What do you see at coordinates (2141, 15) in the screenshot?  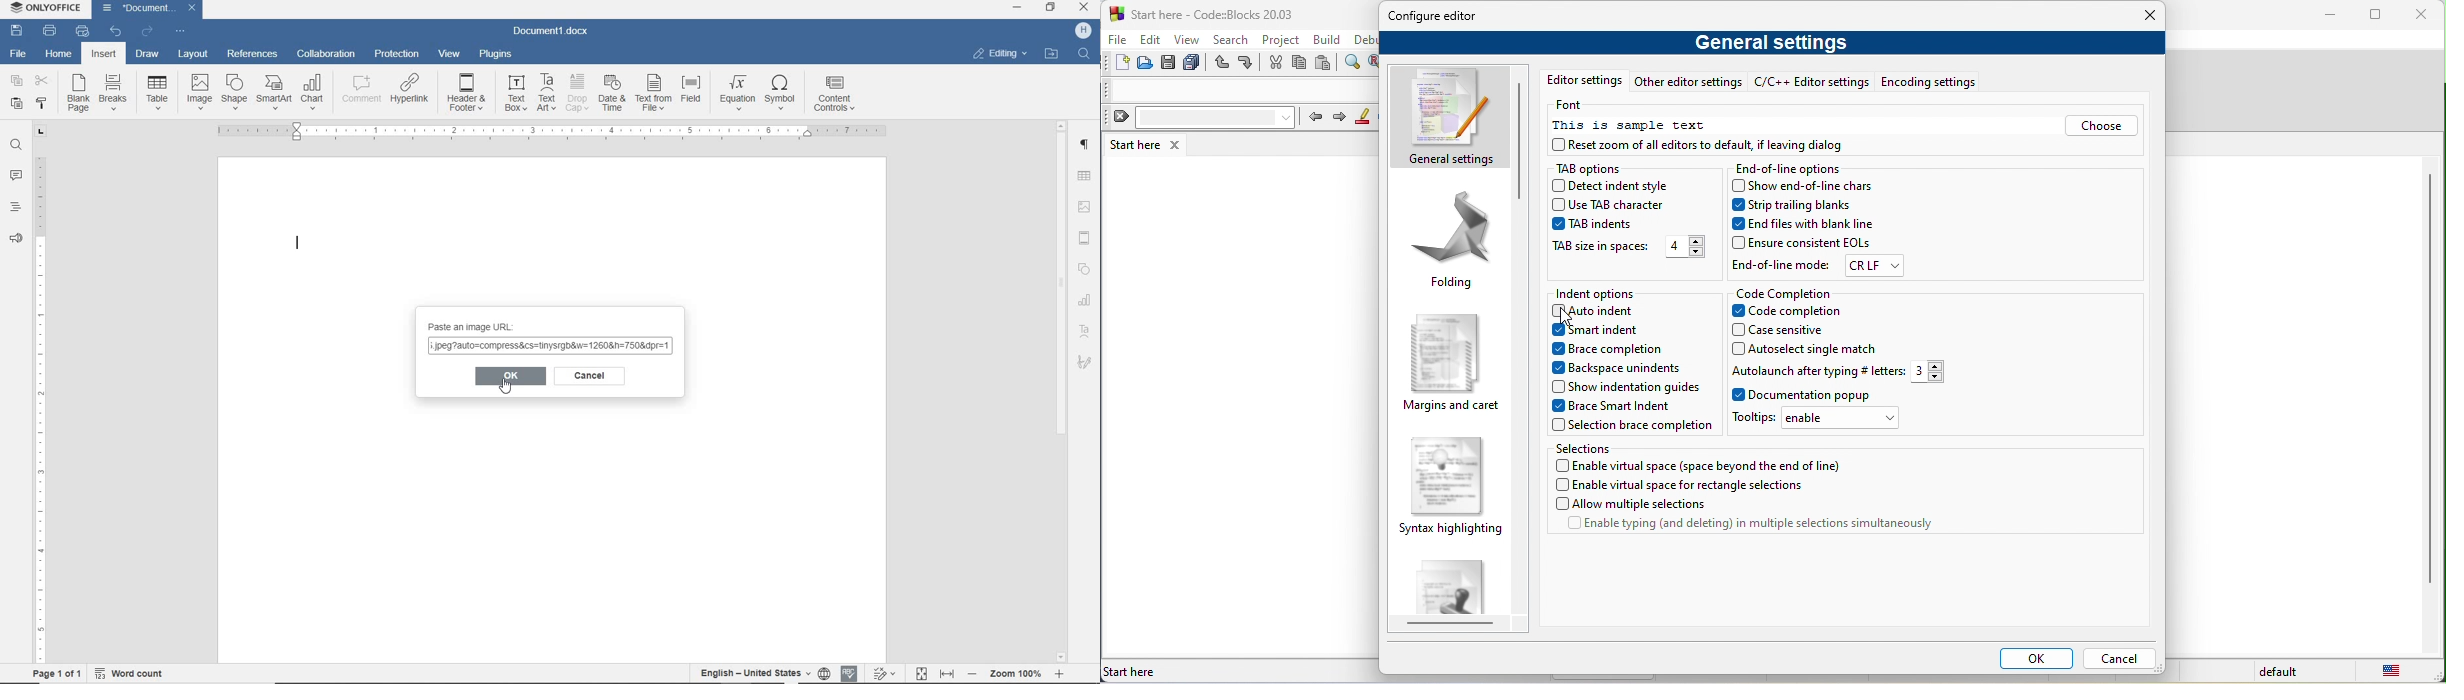 I see `close` at bounding box center [2141, 15].